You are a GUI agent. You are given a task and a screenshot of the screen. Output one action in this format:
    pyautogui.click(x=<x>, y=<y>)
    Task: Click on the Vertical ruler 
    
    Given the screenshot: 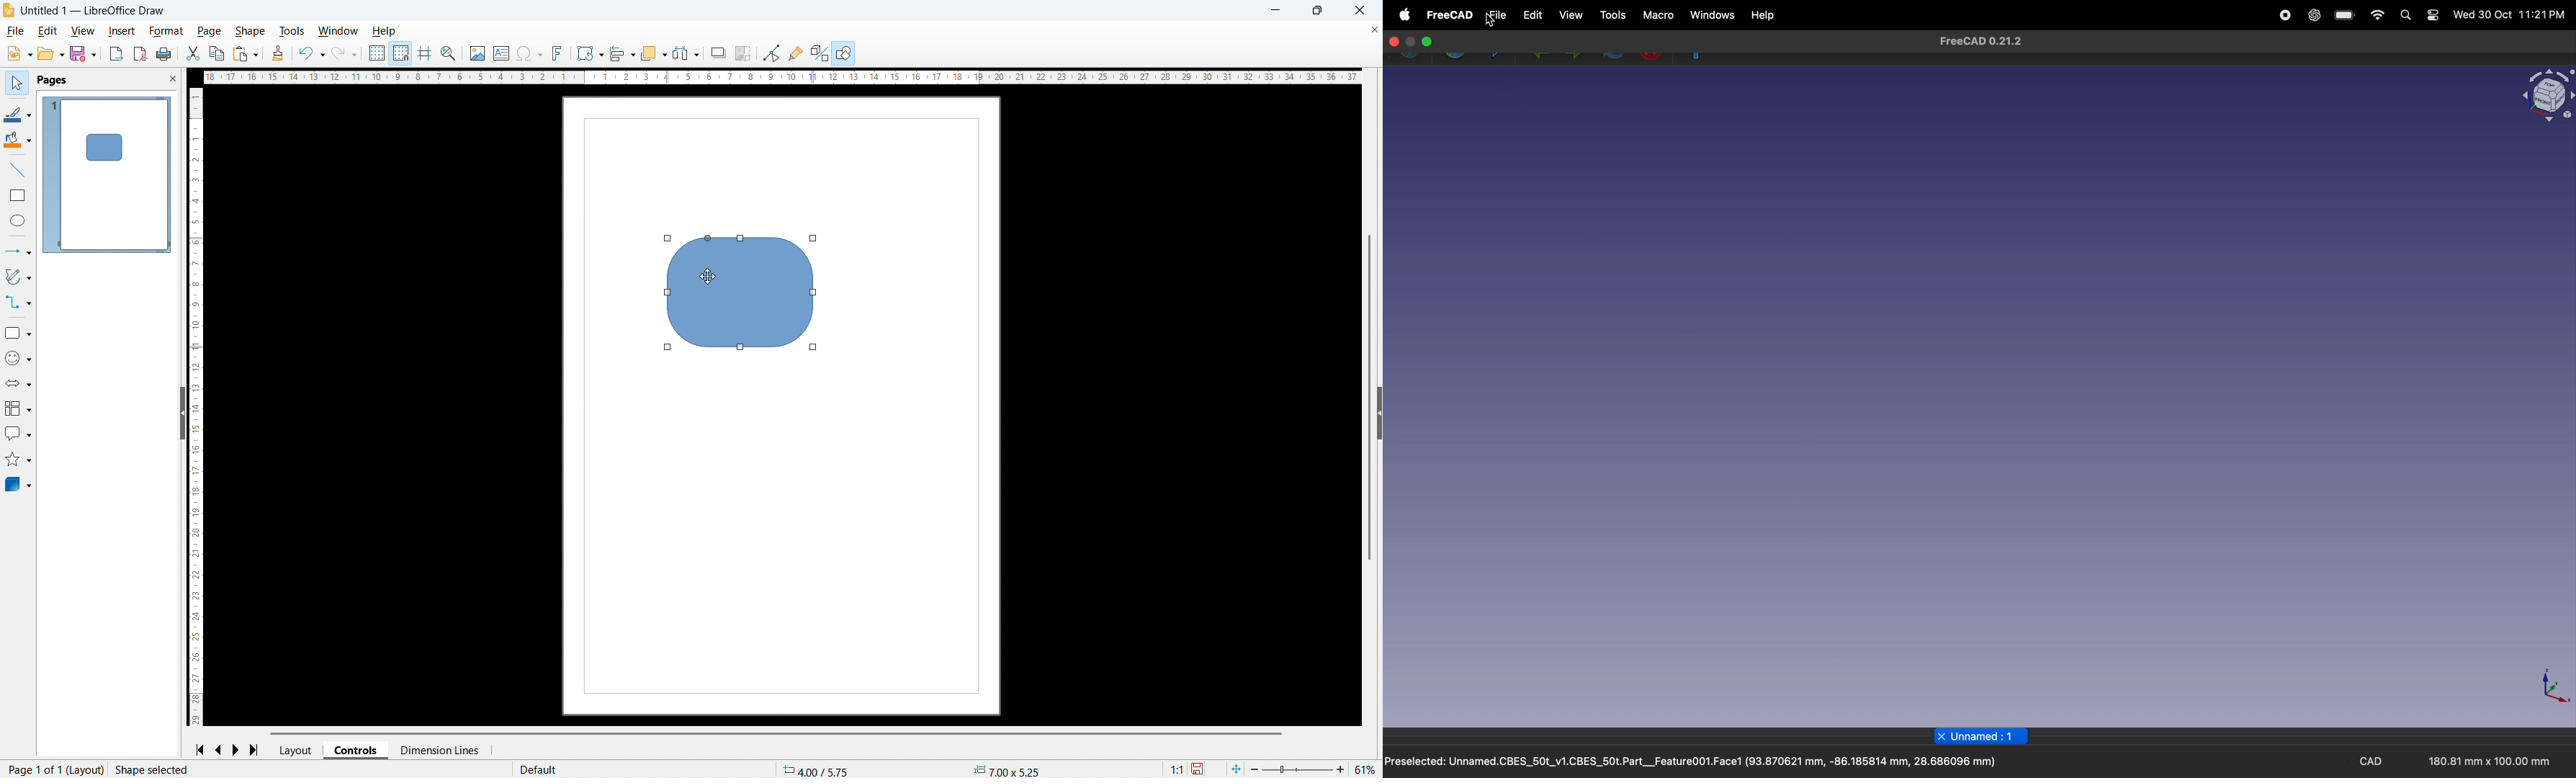 What is the action you would take?
    pyautogui.click(x=197, y=407)
    